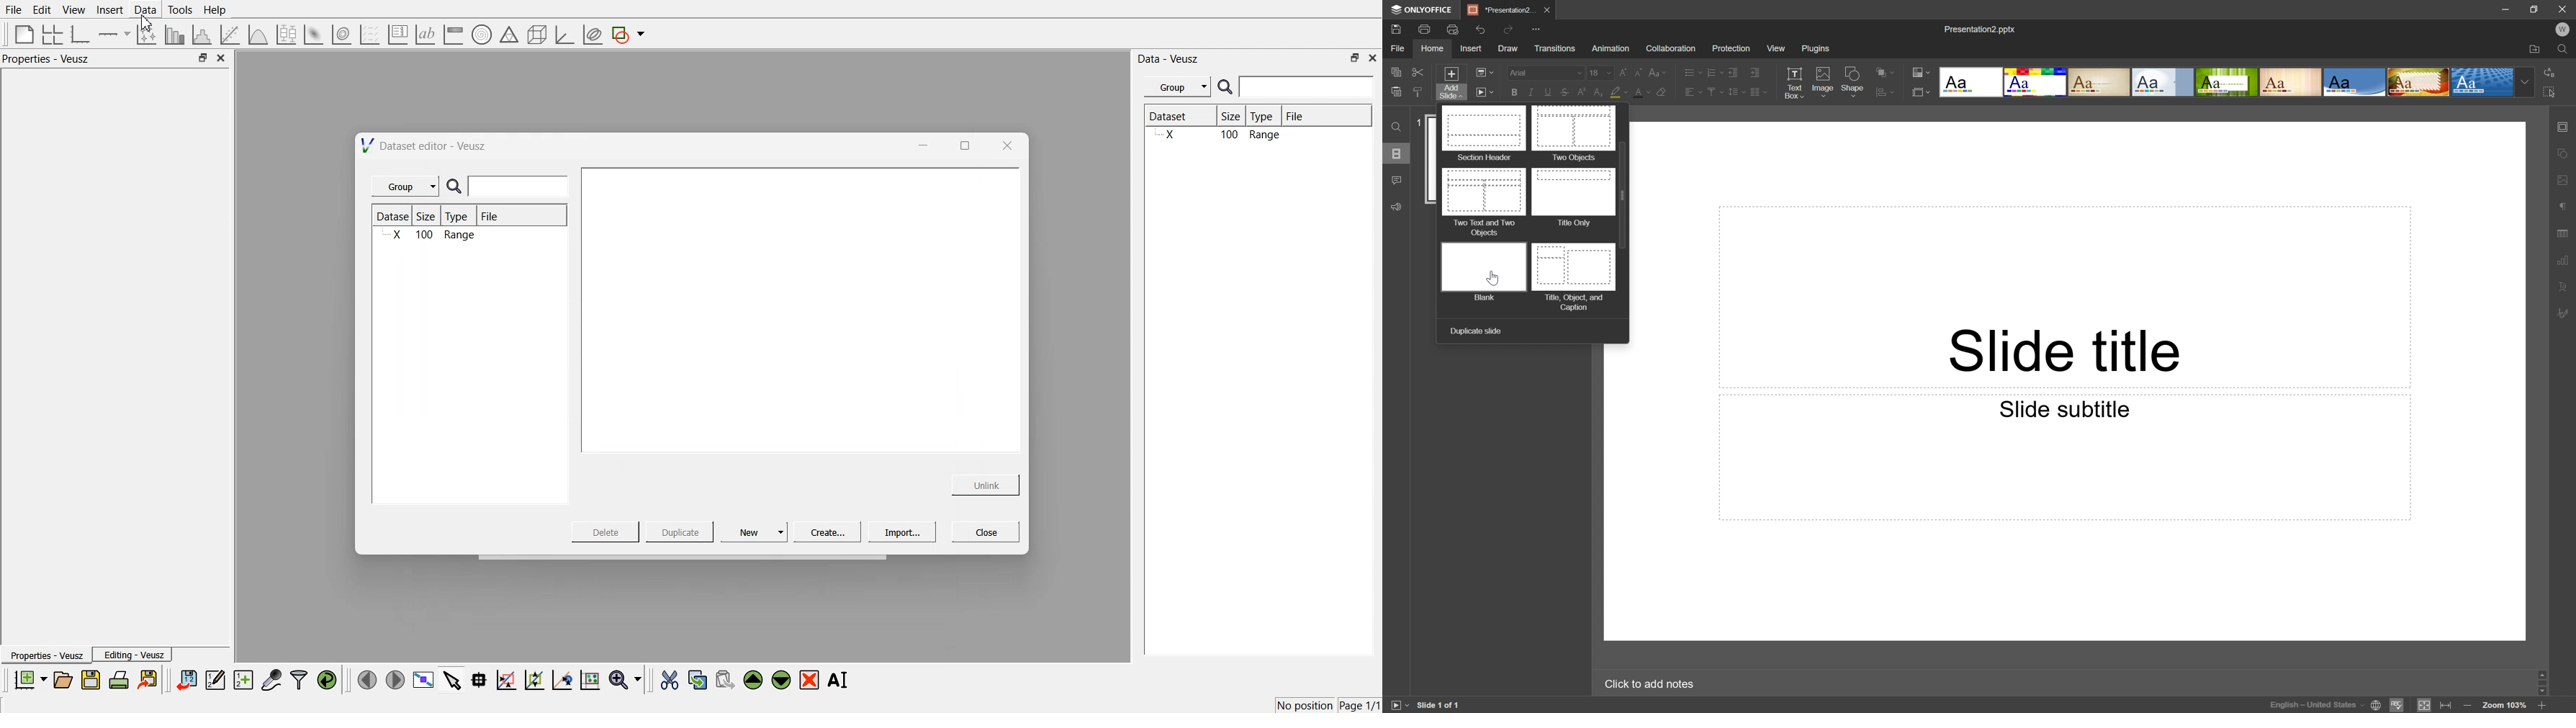 This screenshot has height=728, width=2576. Describe the element at coordinates (2562, 7) in the screenshot. I see `Close` at that location.